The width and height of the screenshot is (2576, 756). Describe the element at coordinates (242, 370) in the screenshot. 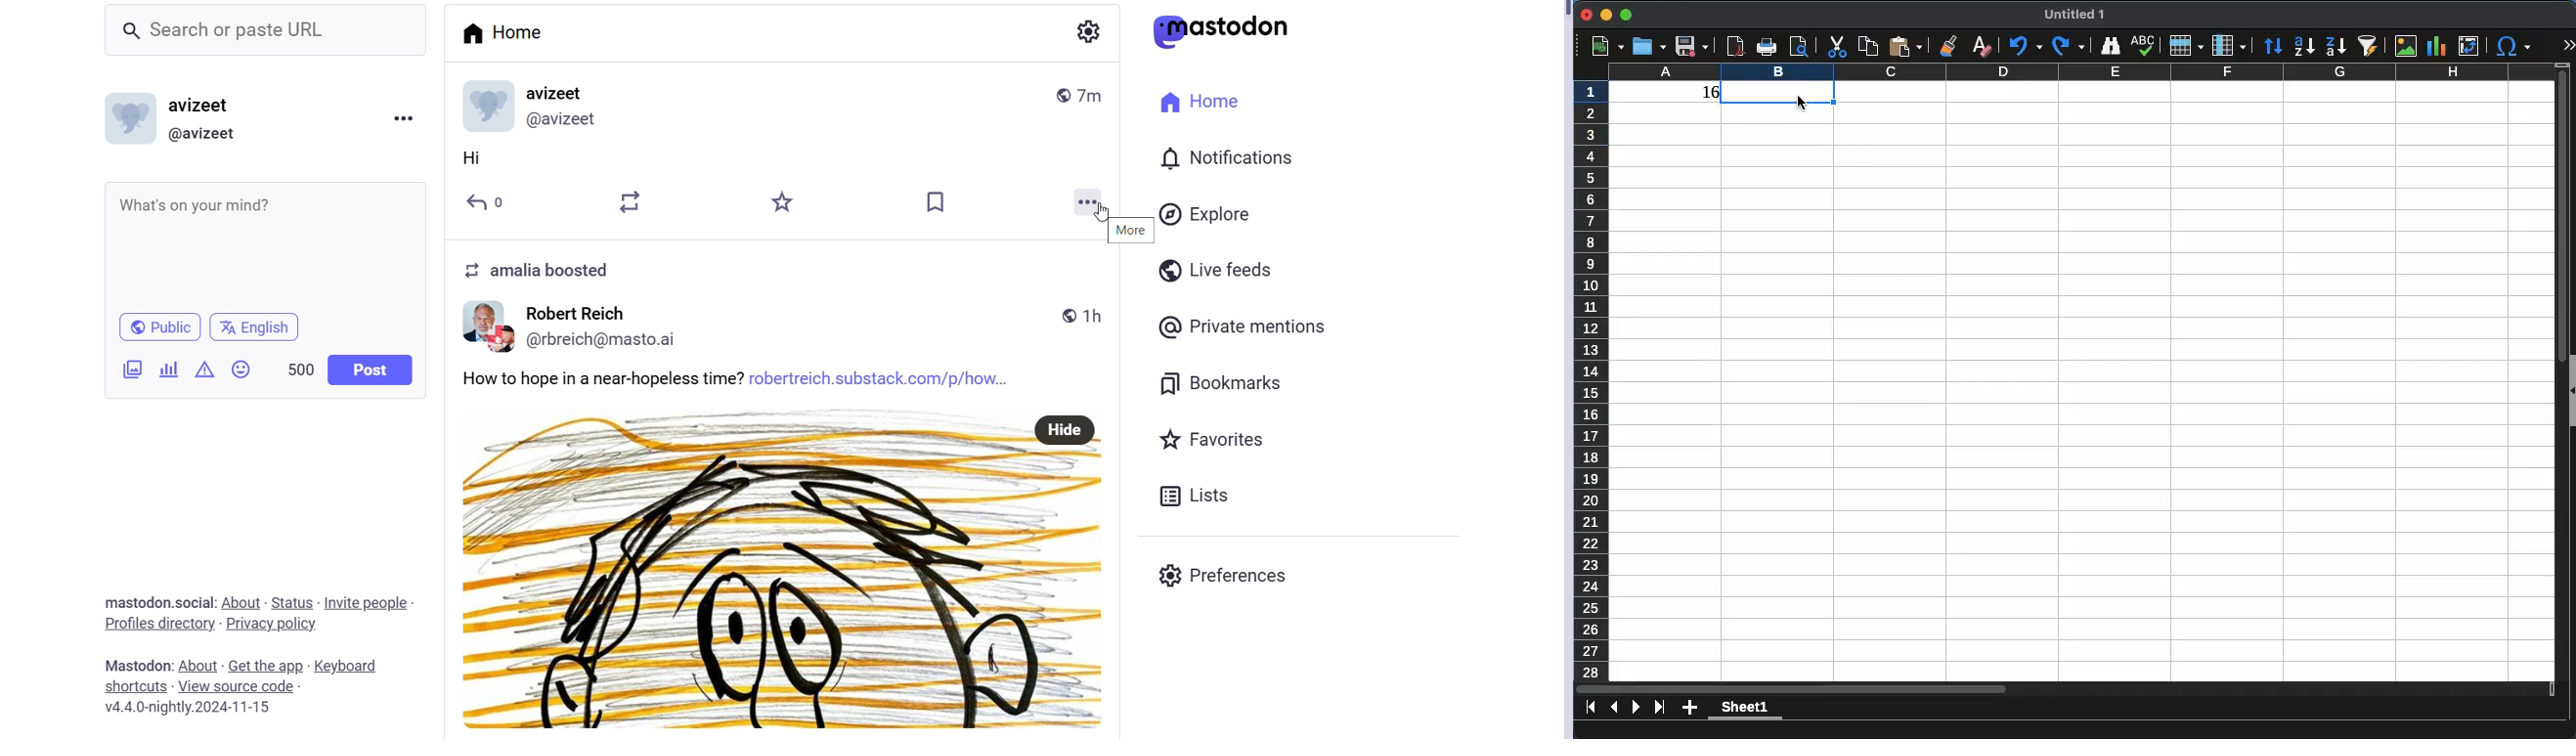

I see `Emojis` at that location.